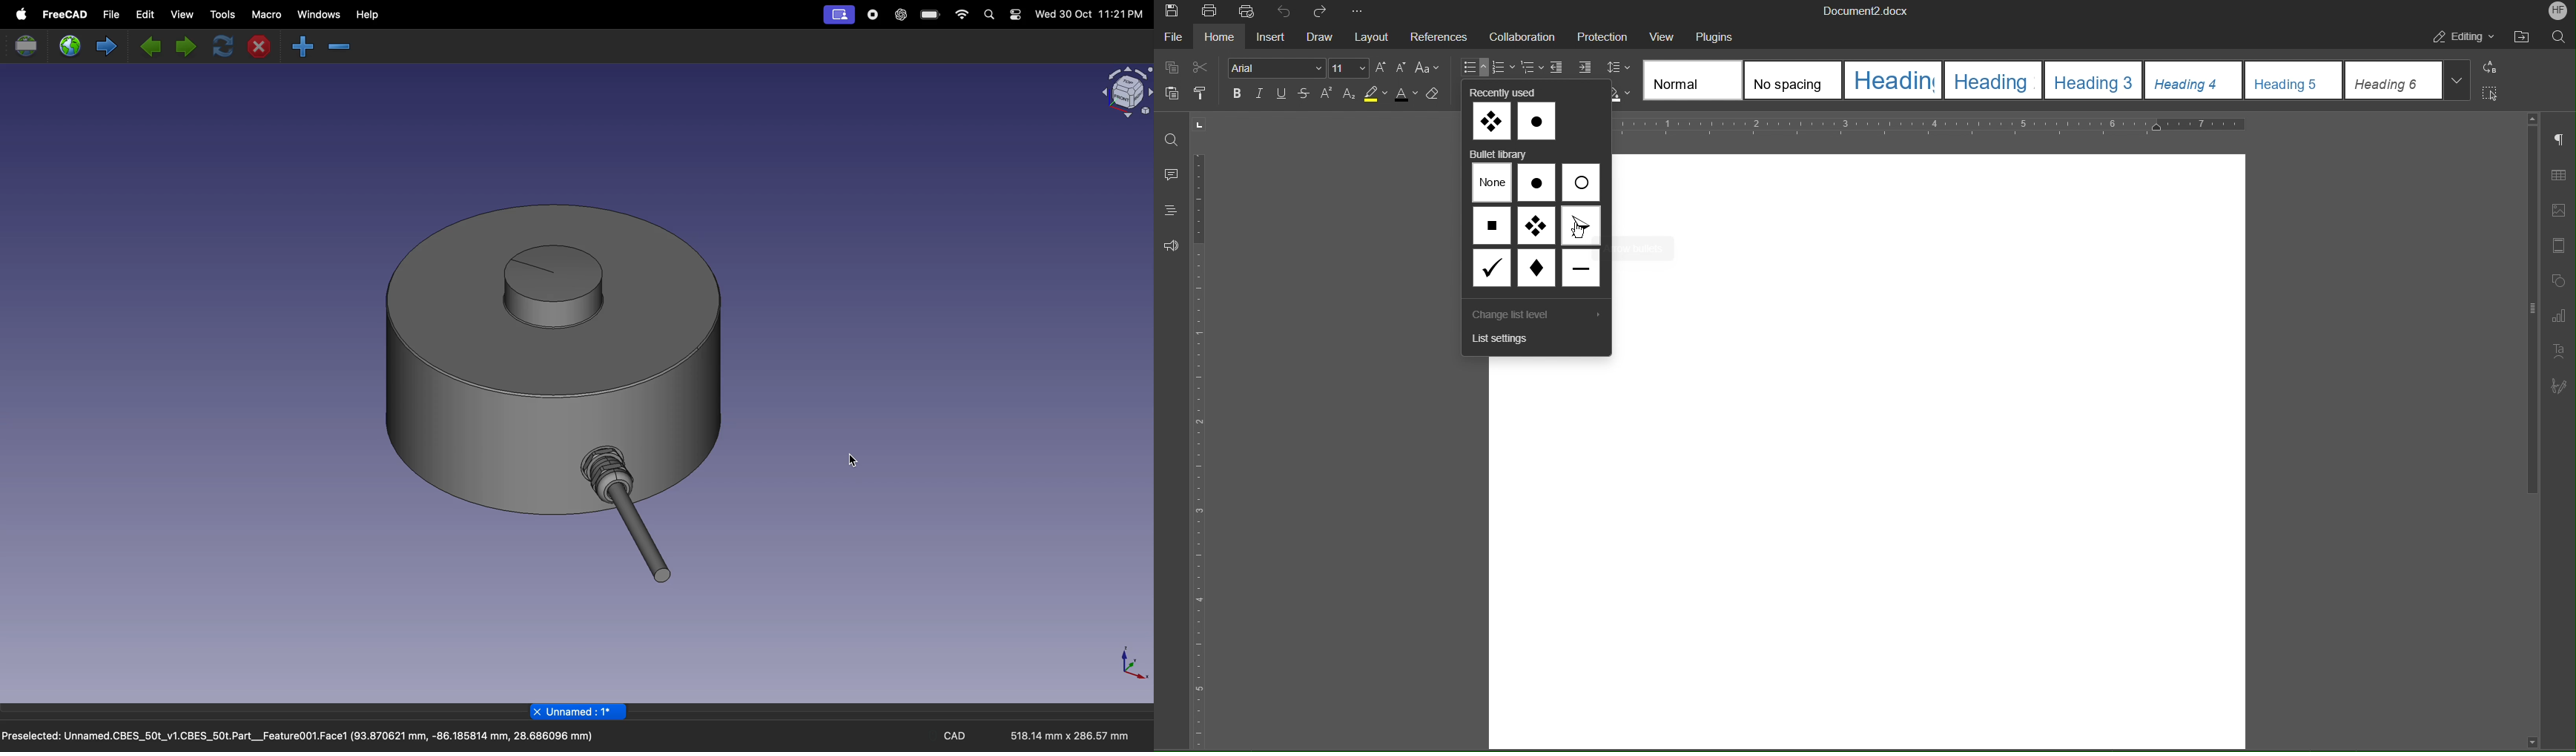 Image resolution: width=2576 pixels, height=756 pixels. What do you see at coordinates (564, 393) in the screenshot?
I see `3D button` at bounding box center [564, 393].